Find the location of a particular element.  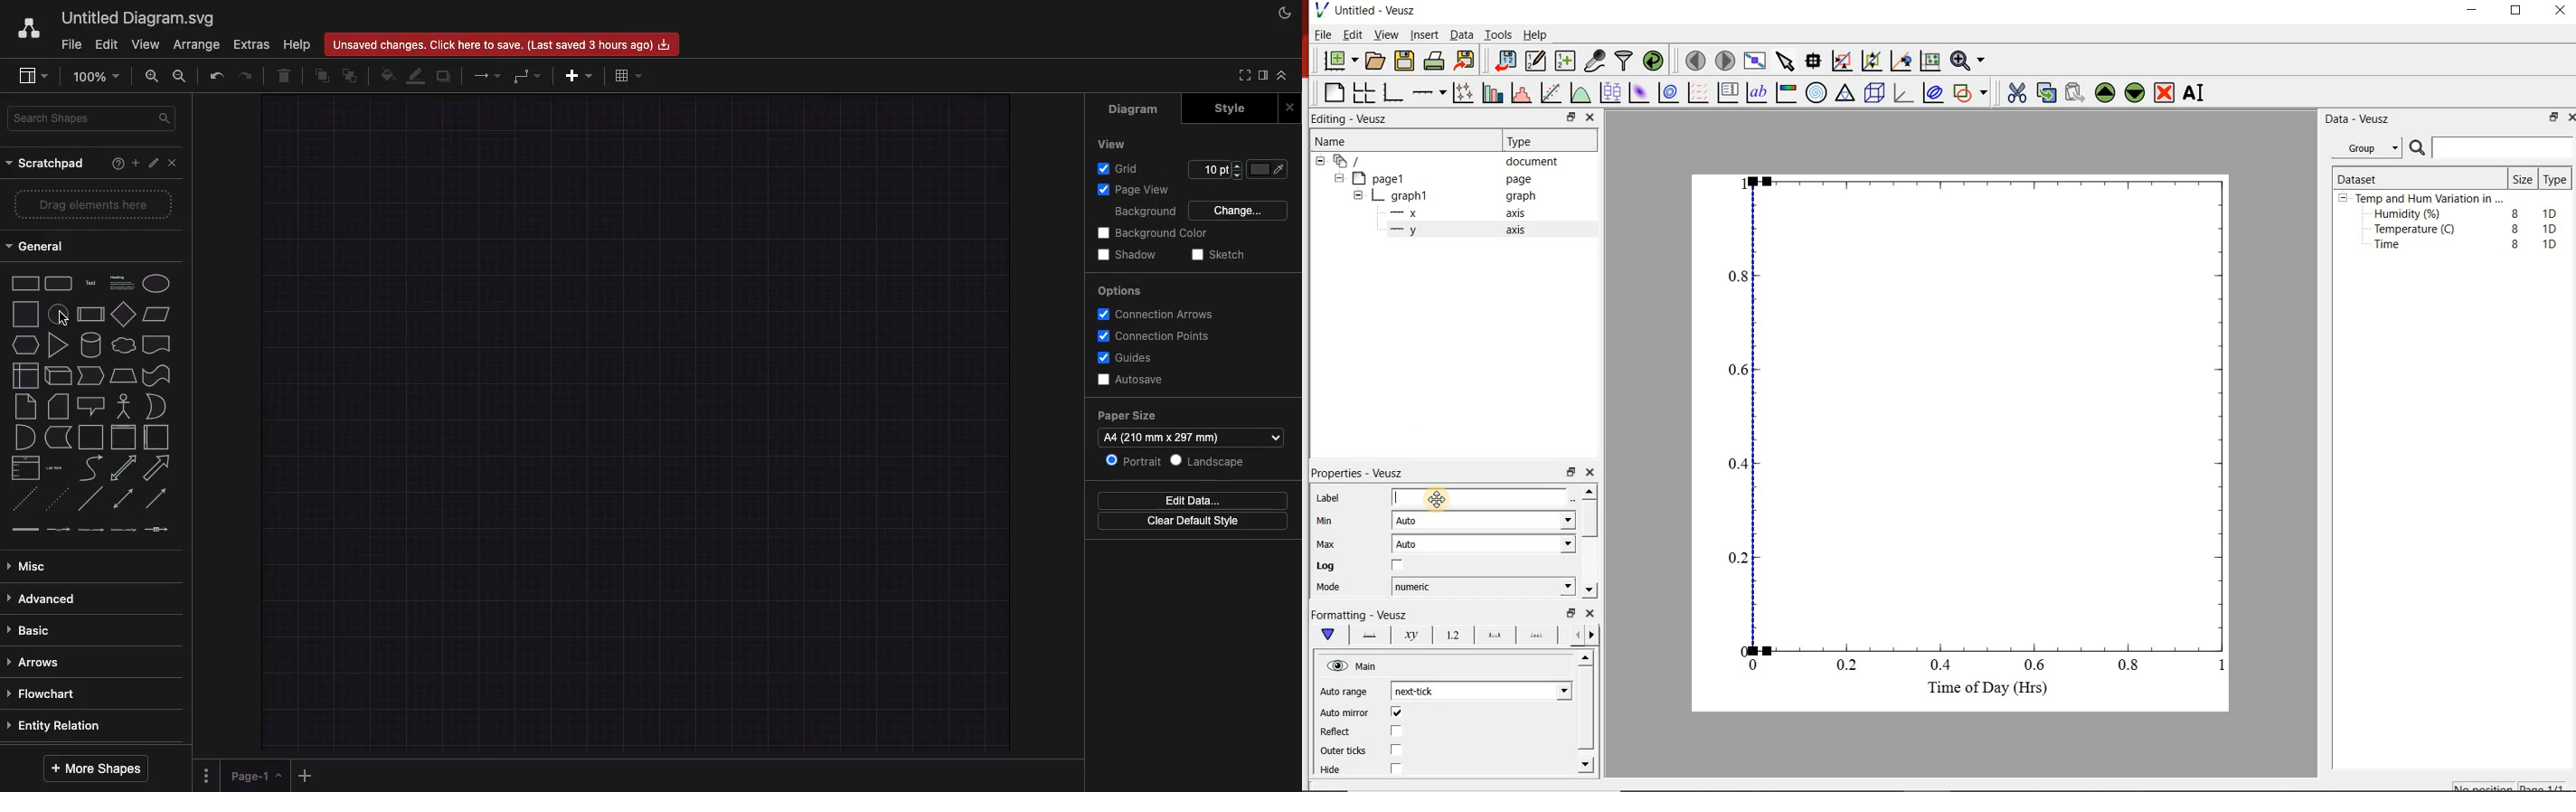

Dataset is located at coordinates (2364, 177).